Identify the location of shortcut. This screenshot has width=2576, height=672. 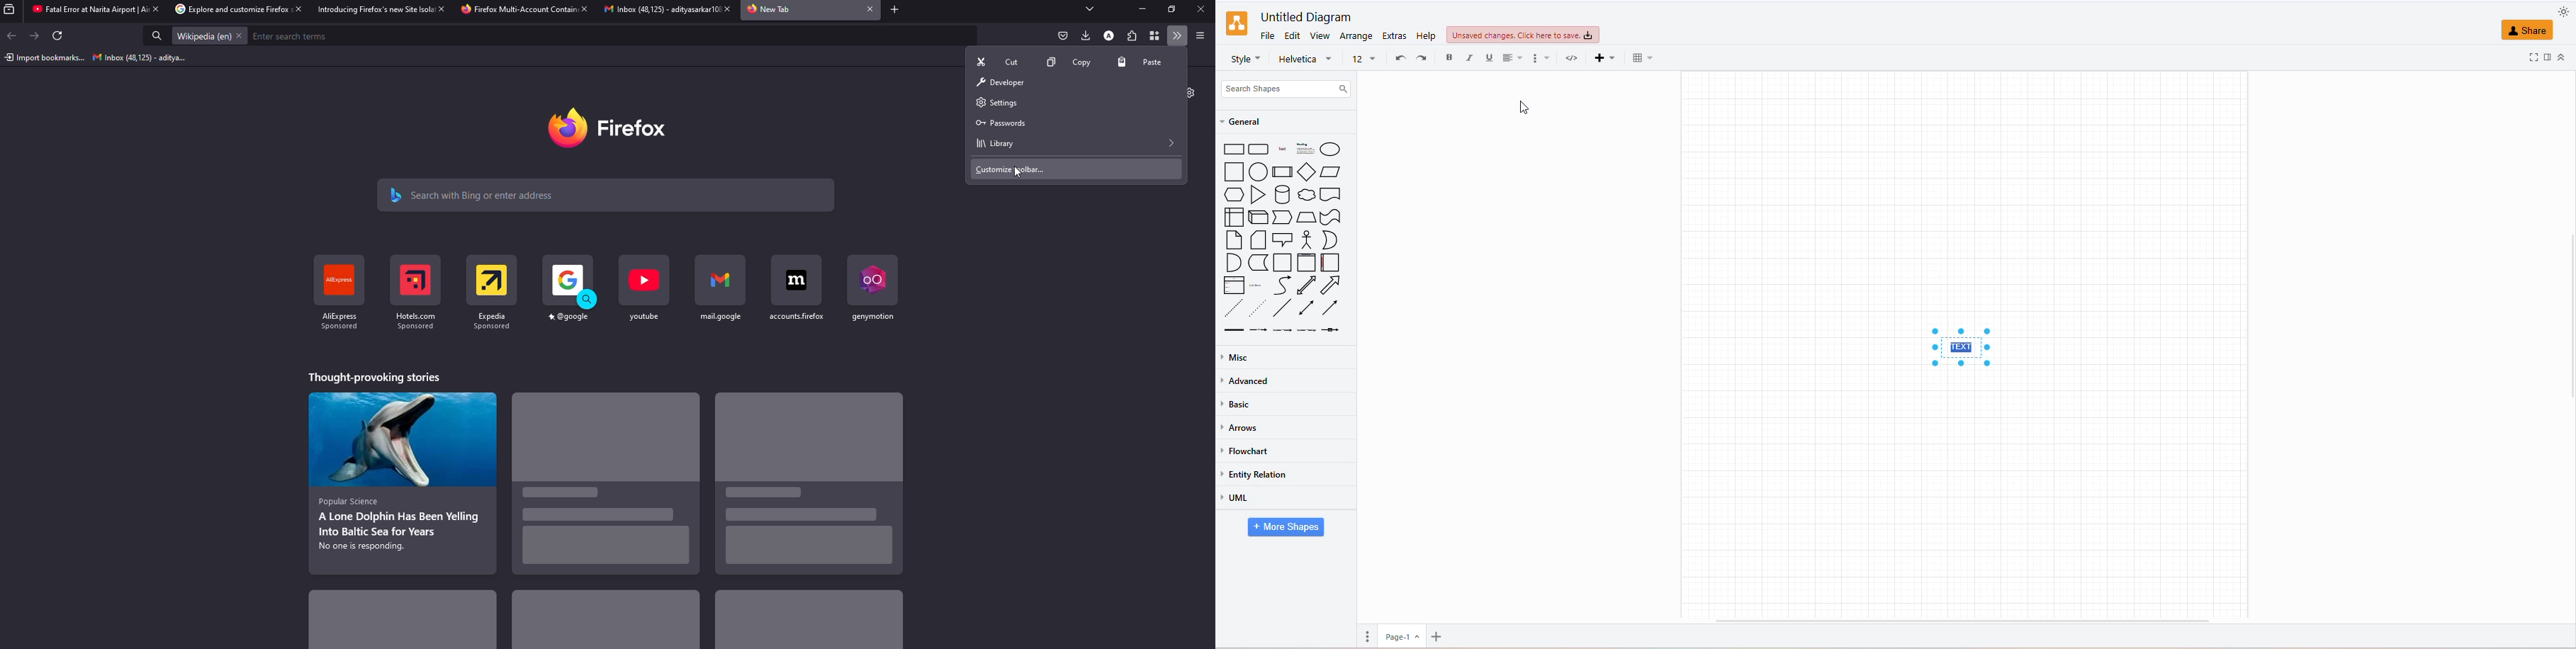
(796, 288).